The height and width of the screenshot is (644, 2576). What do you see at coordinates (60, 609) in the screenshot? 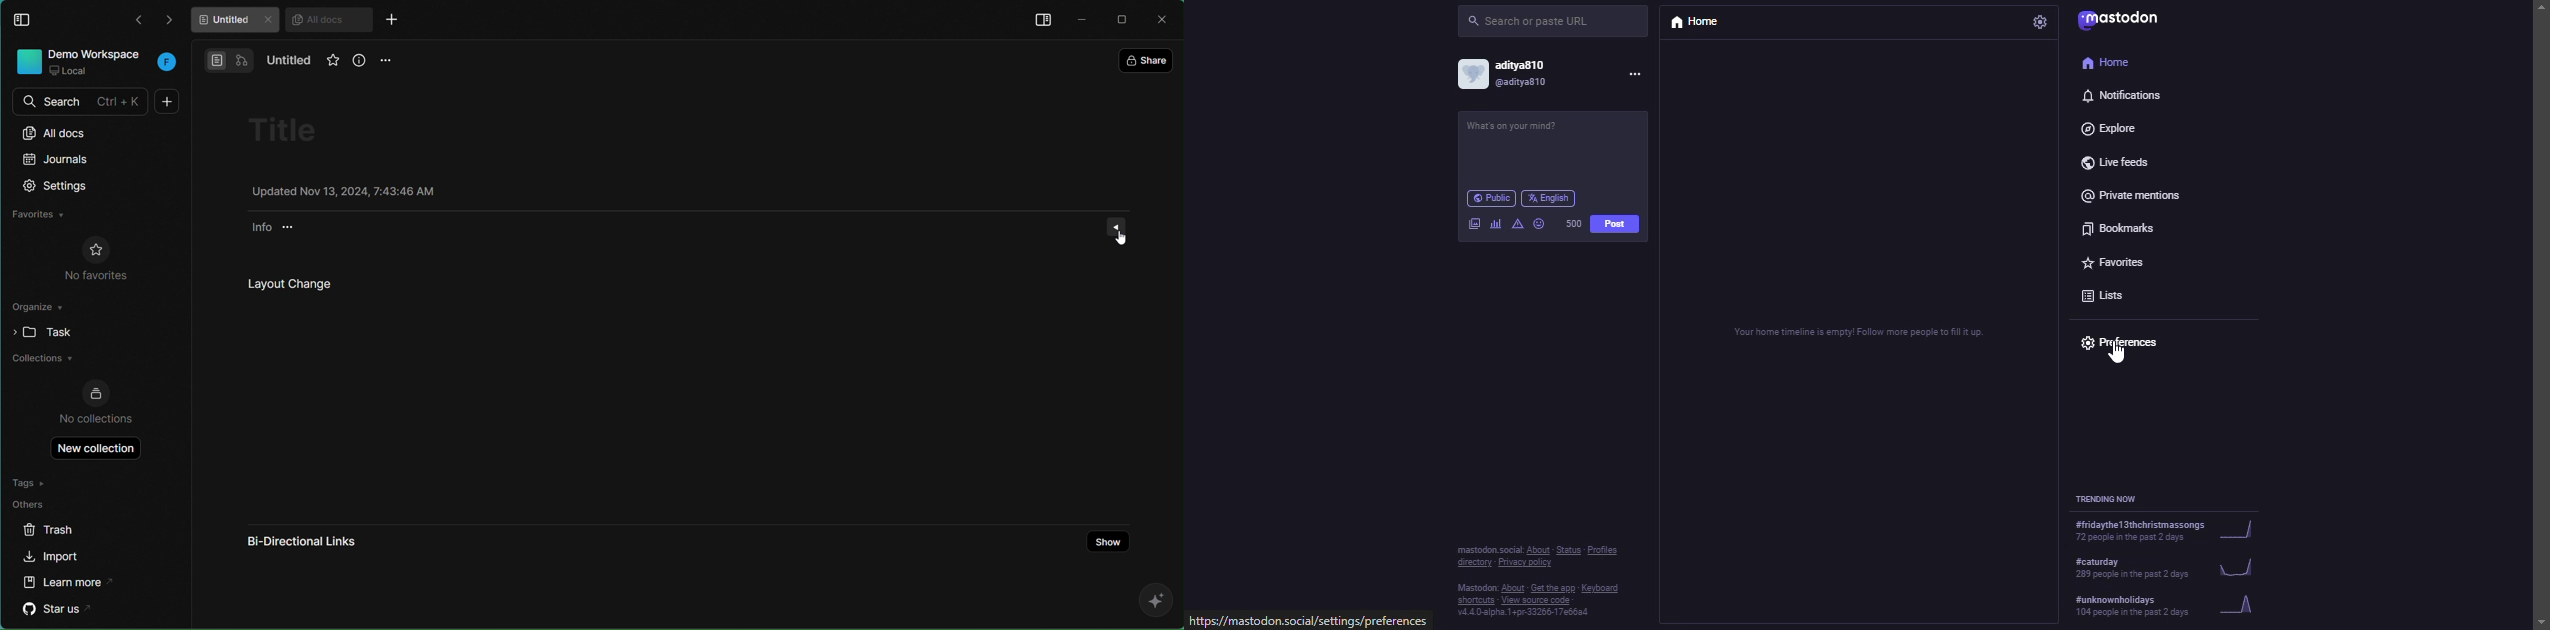
I see `) starus` at bounding box center [60, 609].